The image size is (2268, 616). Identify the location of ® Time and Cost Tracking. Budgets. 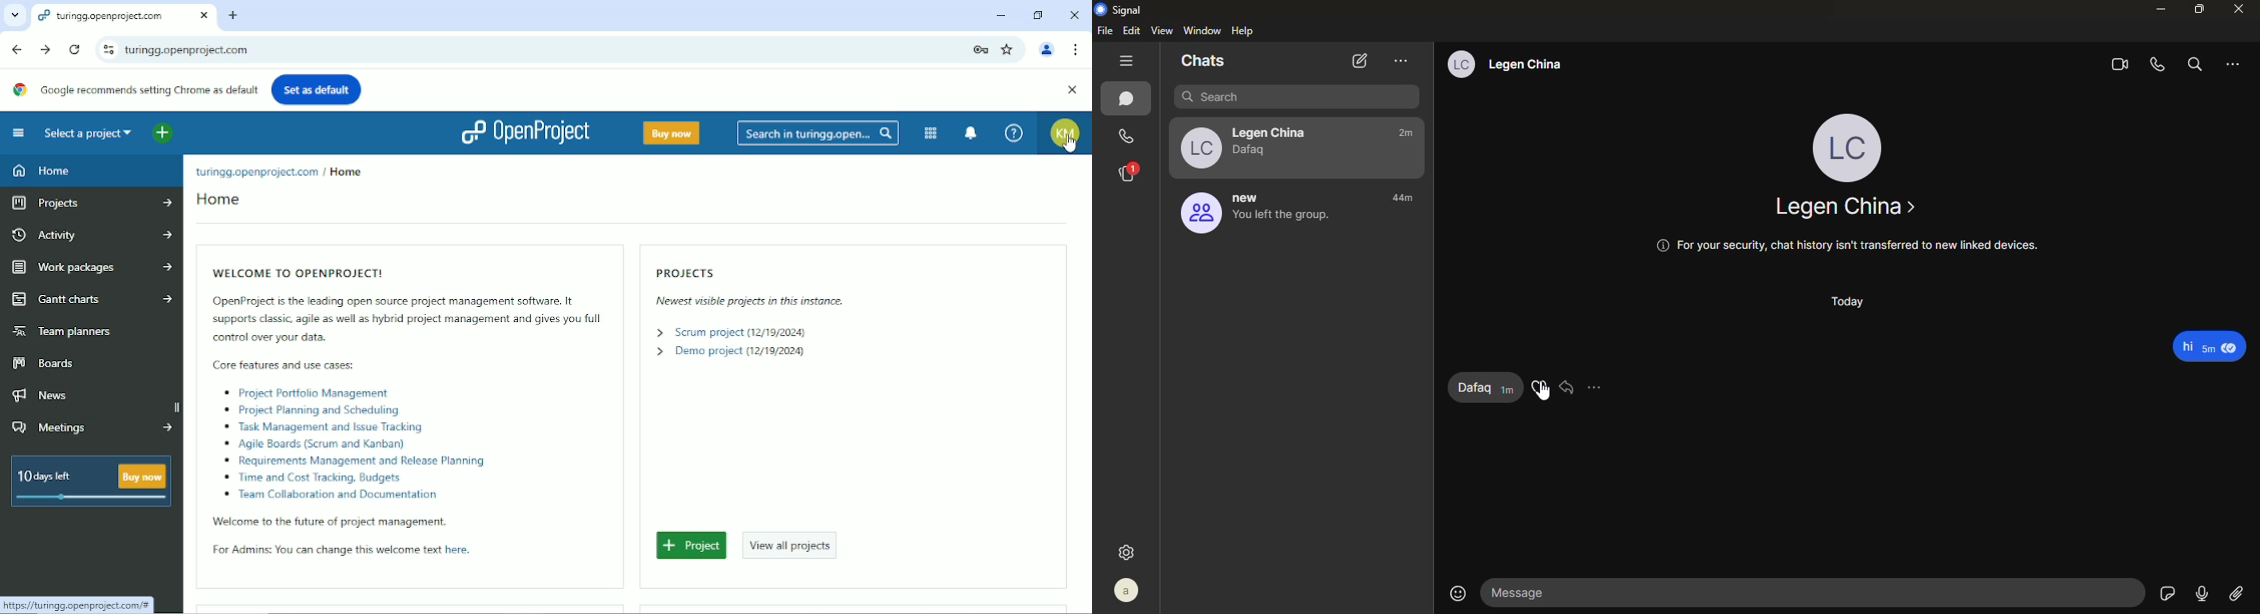
(314, 478).